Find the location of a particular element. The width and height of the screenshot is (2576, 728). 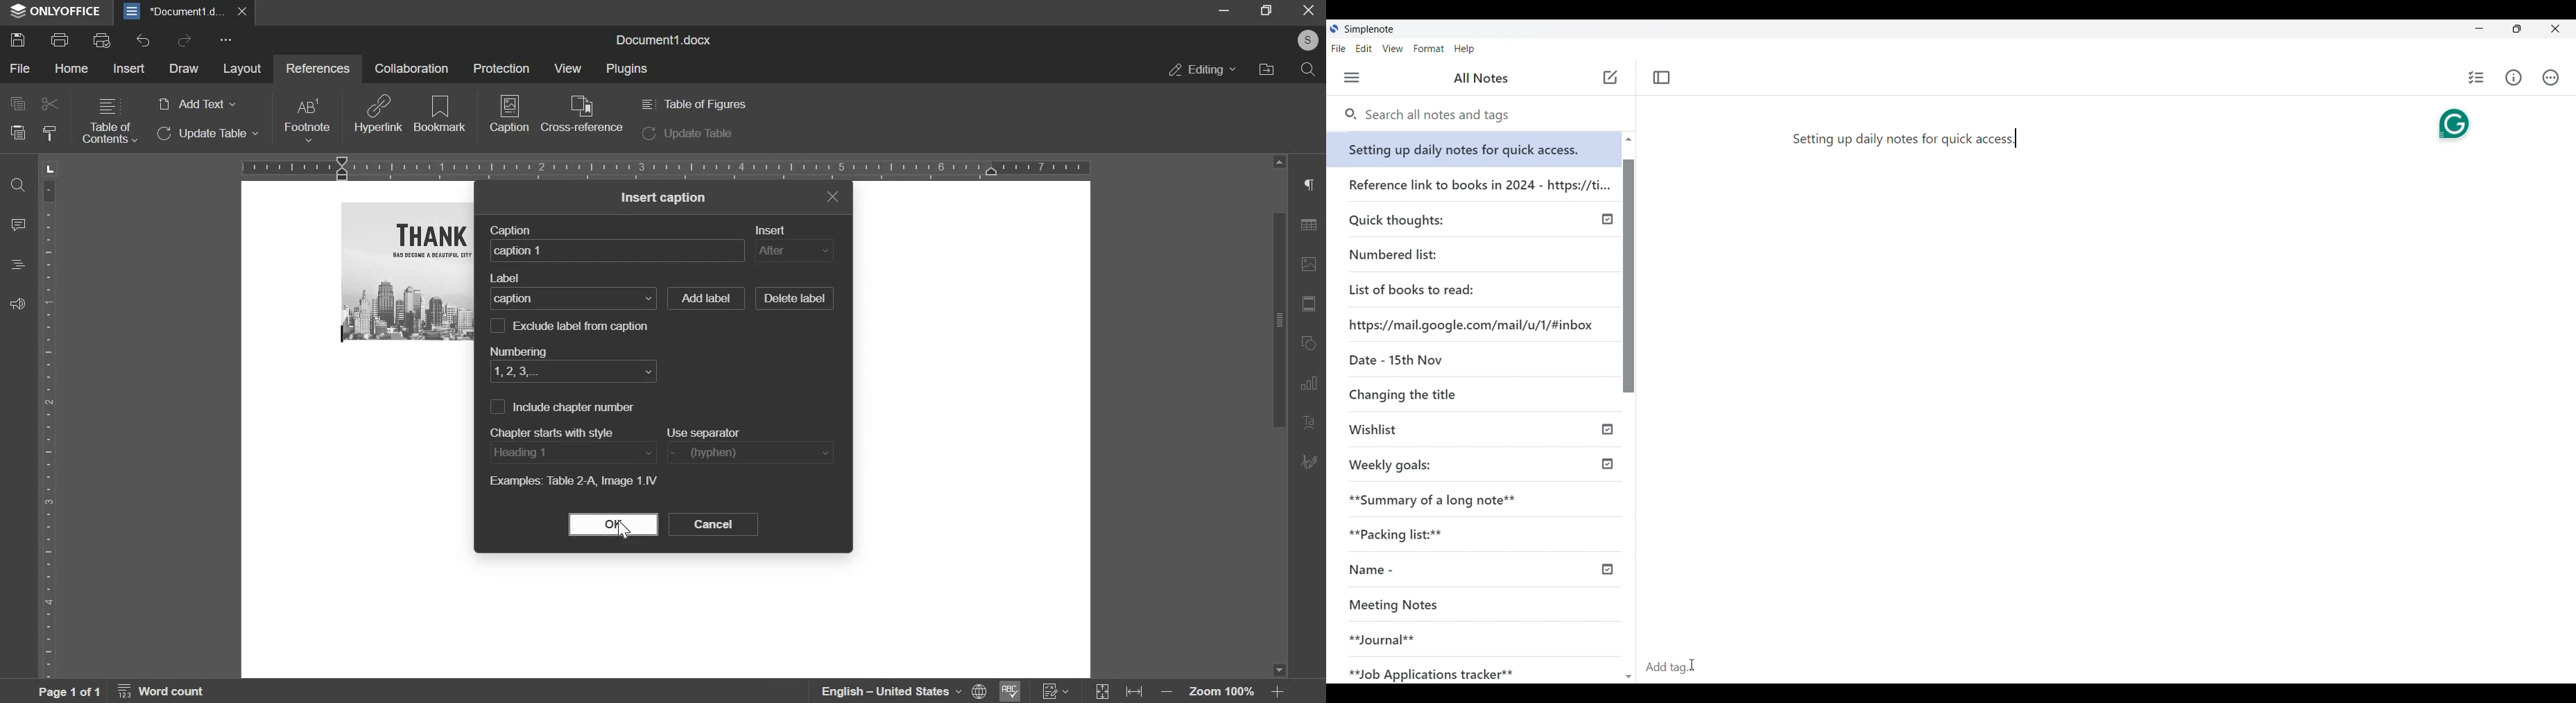

copy is located at coordinates (17, 103).